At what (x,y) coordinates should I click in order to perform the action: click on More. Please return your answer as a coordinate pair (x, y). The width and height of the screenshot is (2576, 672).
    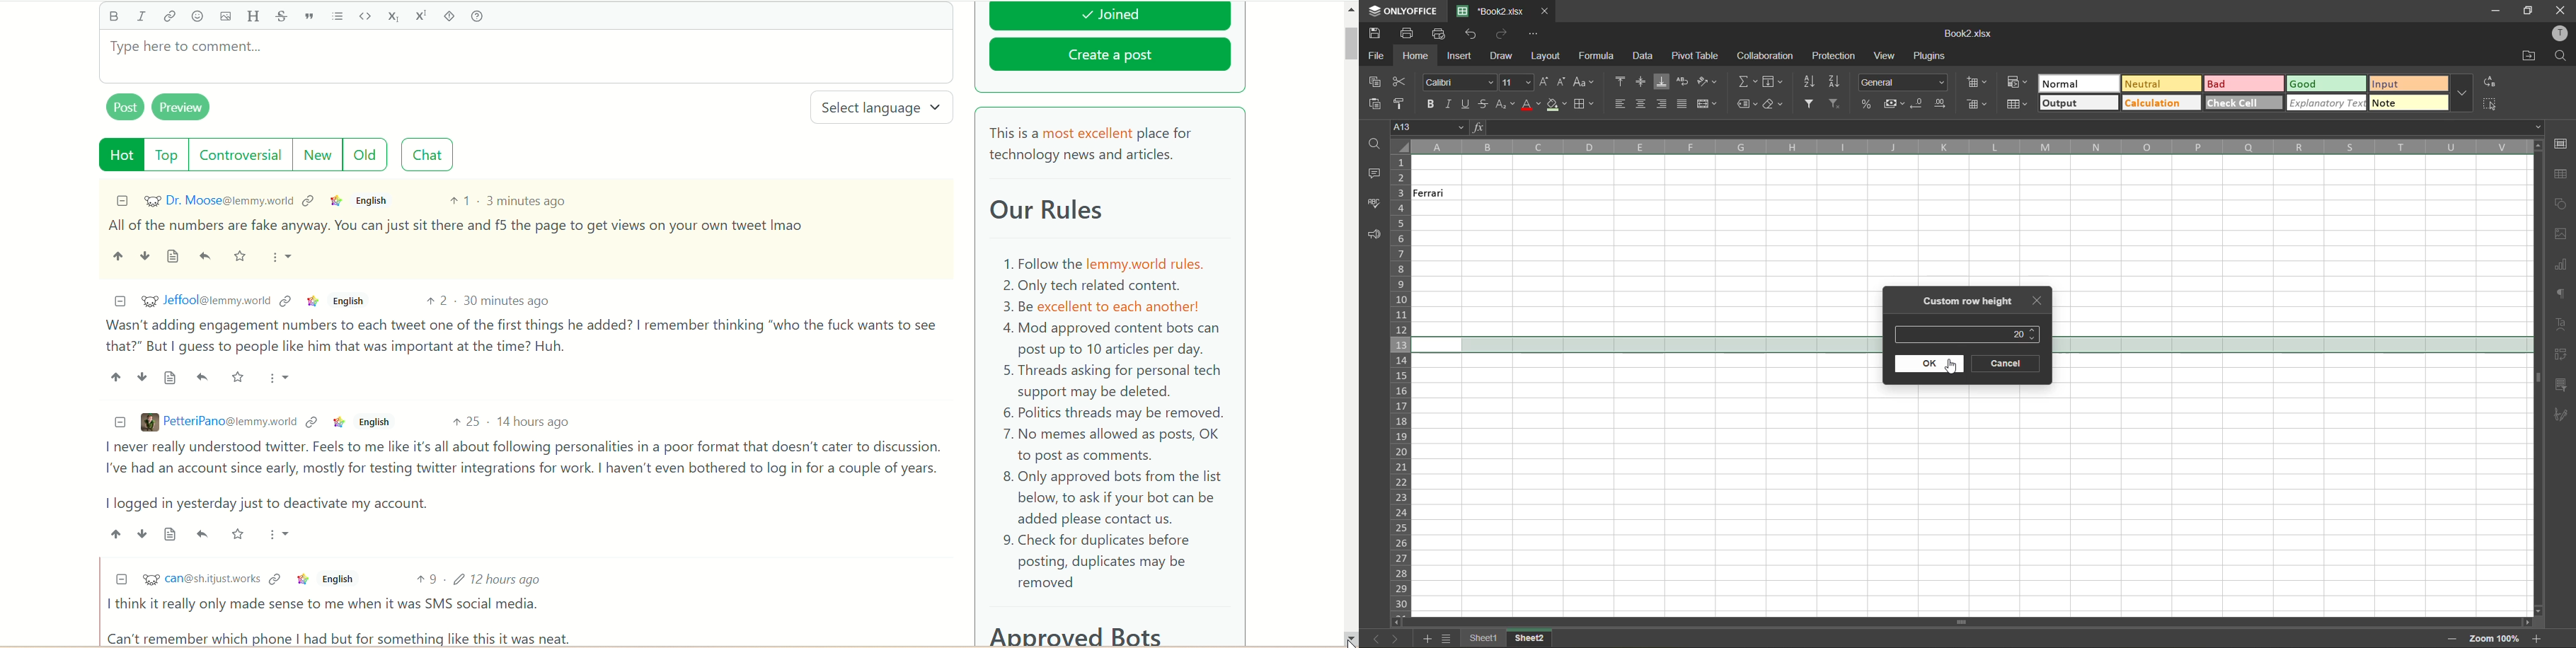
    Looking at the image, I should click on (282, 533).